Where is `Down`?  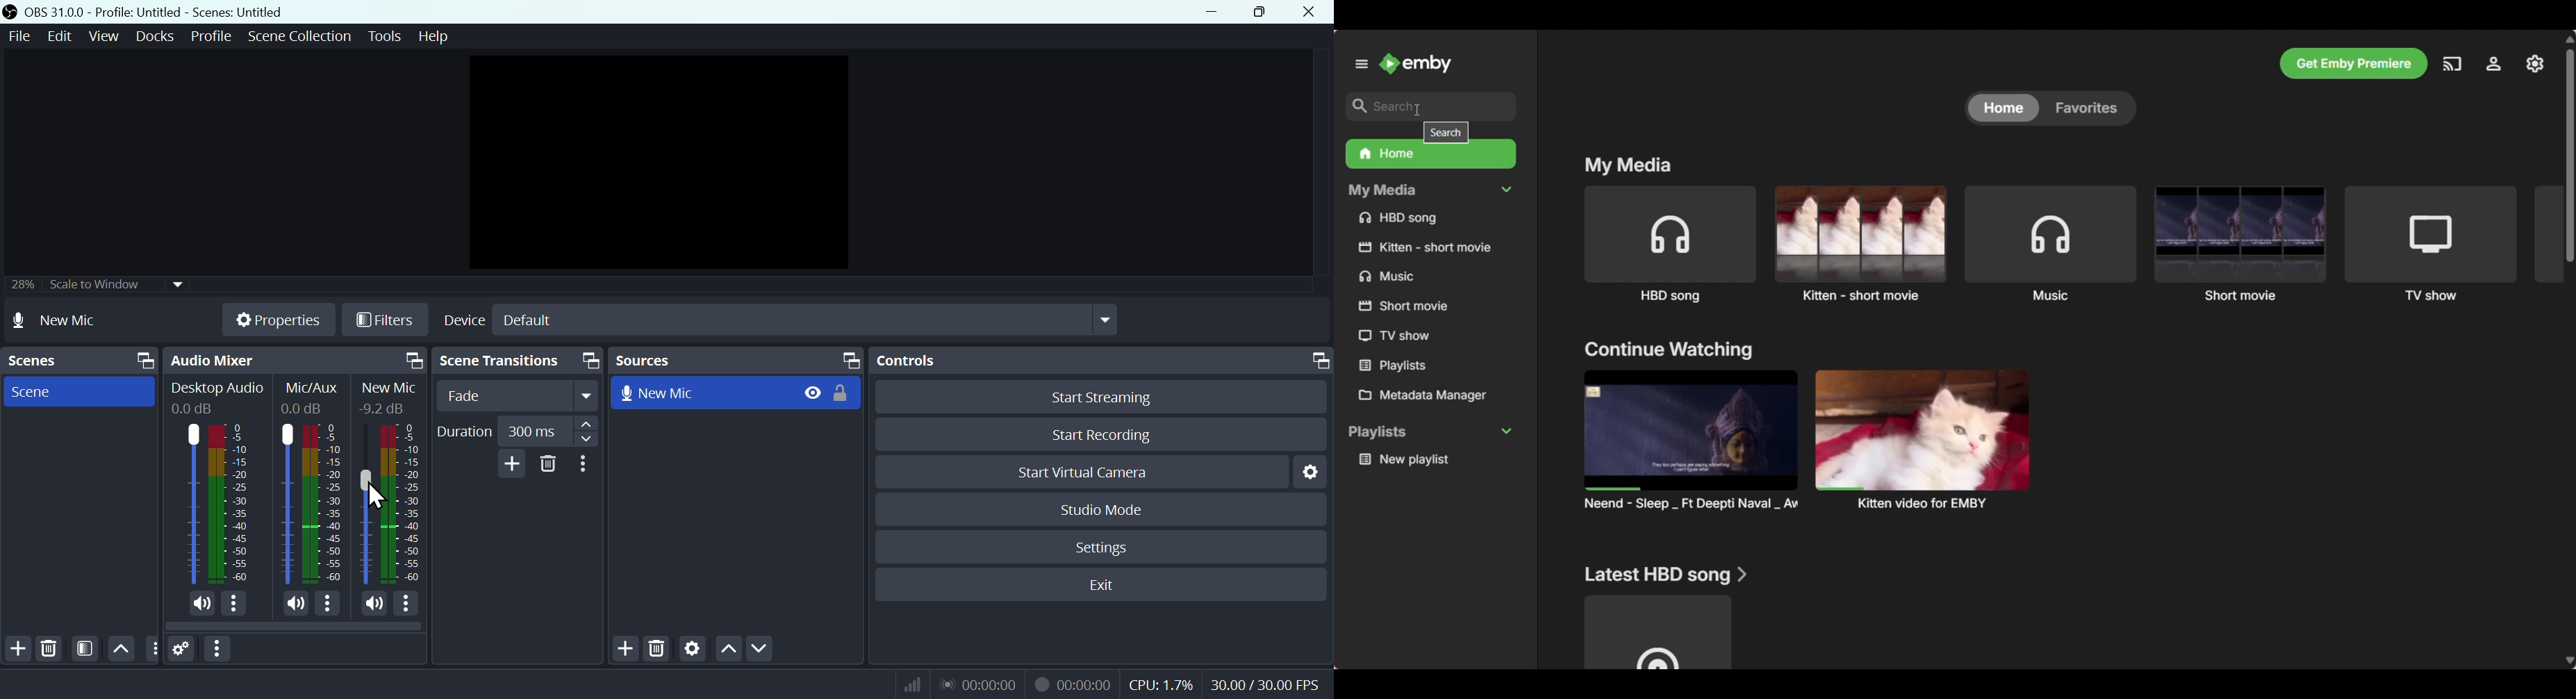 Down is located at coordinates (759, 650).